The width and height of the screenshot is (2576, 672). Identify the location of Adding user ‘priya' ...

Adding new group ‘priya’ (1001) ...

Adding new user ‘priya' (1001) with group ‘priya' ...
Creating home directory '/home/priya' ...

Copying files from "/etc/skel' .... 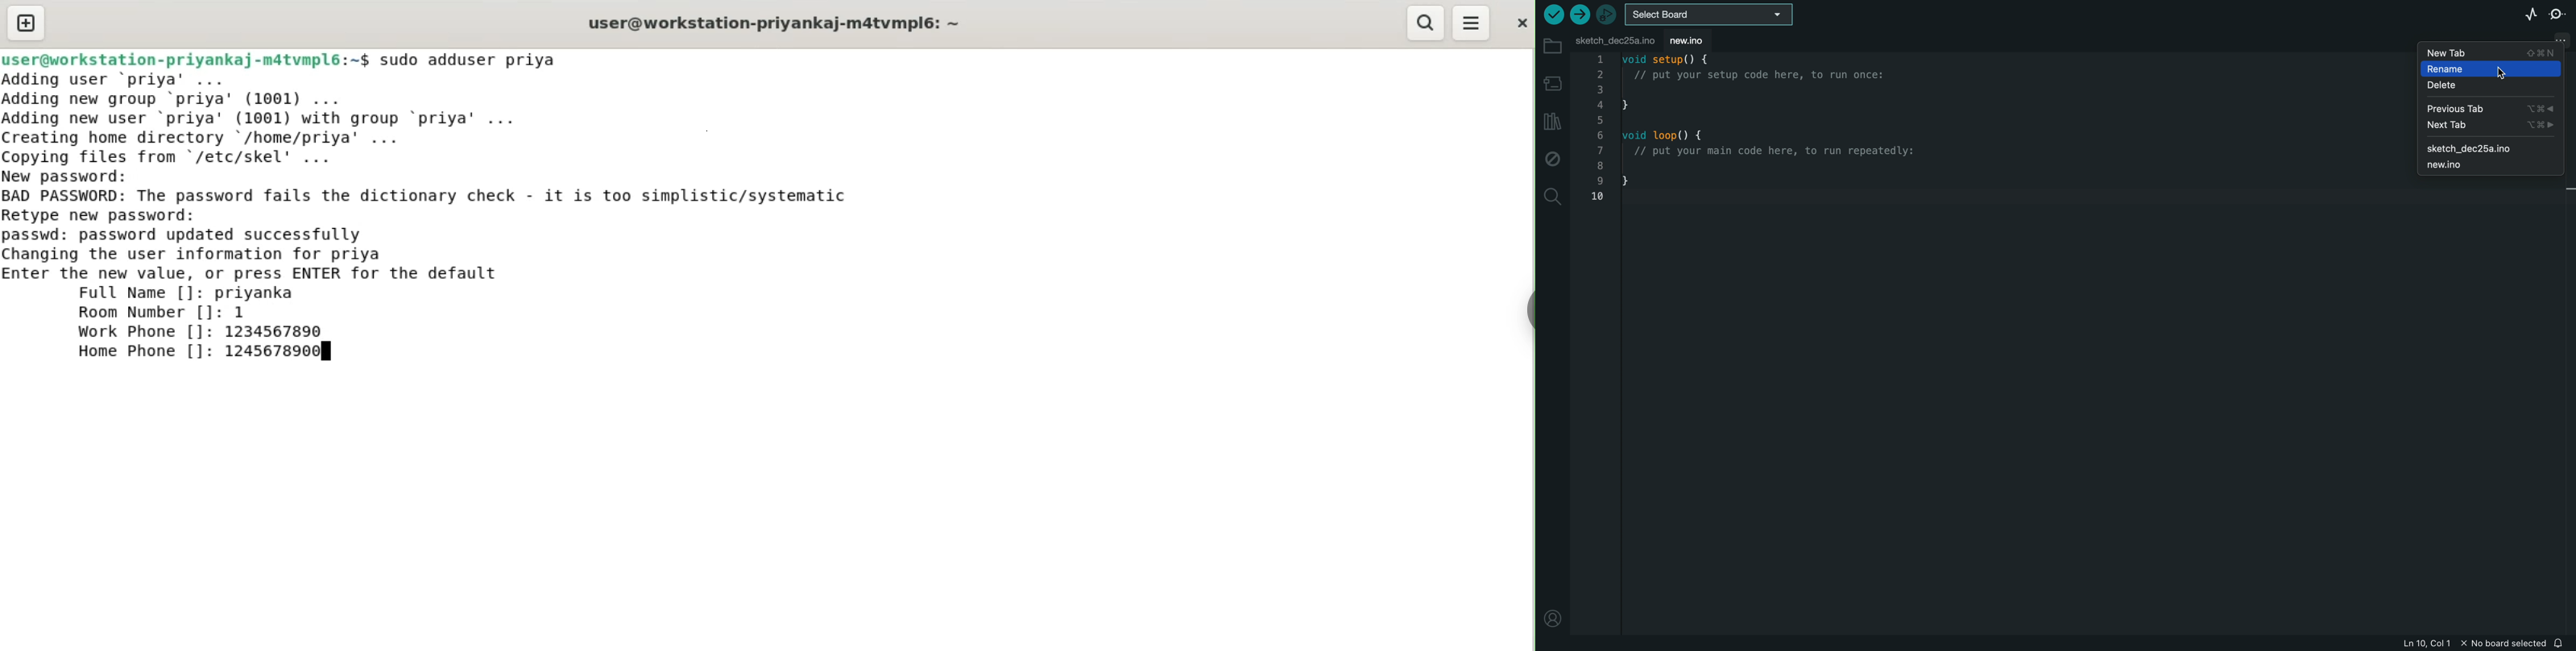
(268, 118).